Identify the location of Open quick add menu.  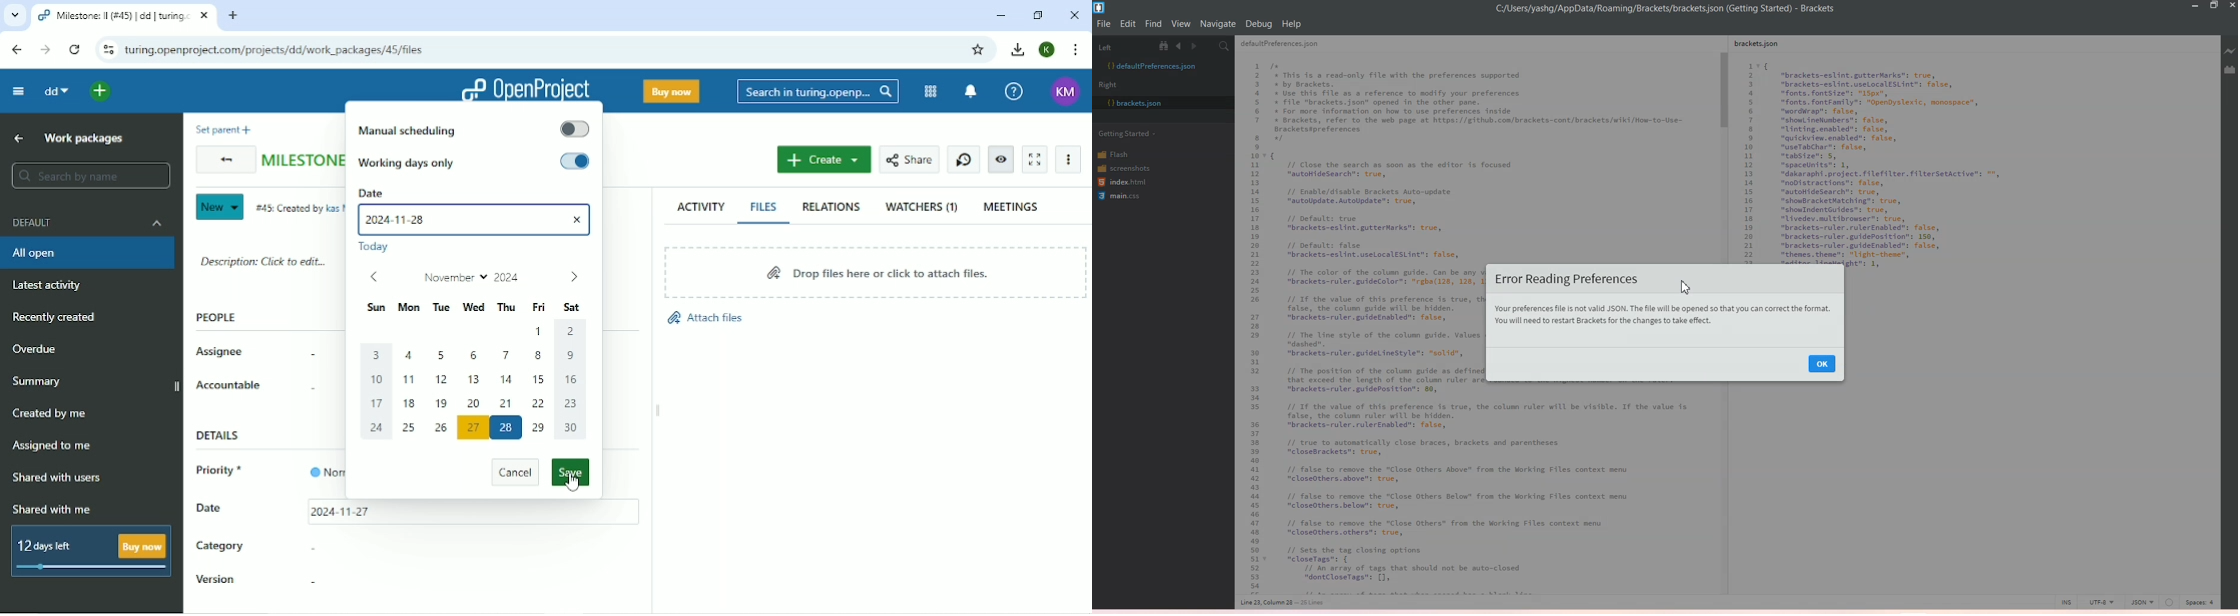
(102, 92).